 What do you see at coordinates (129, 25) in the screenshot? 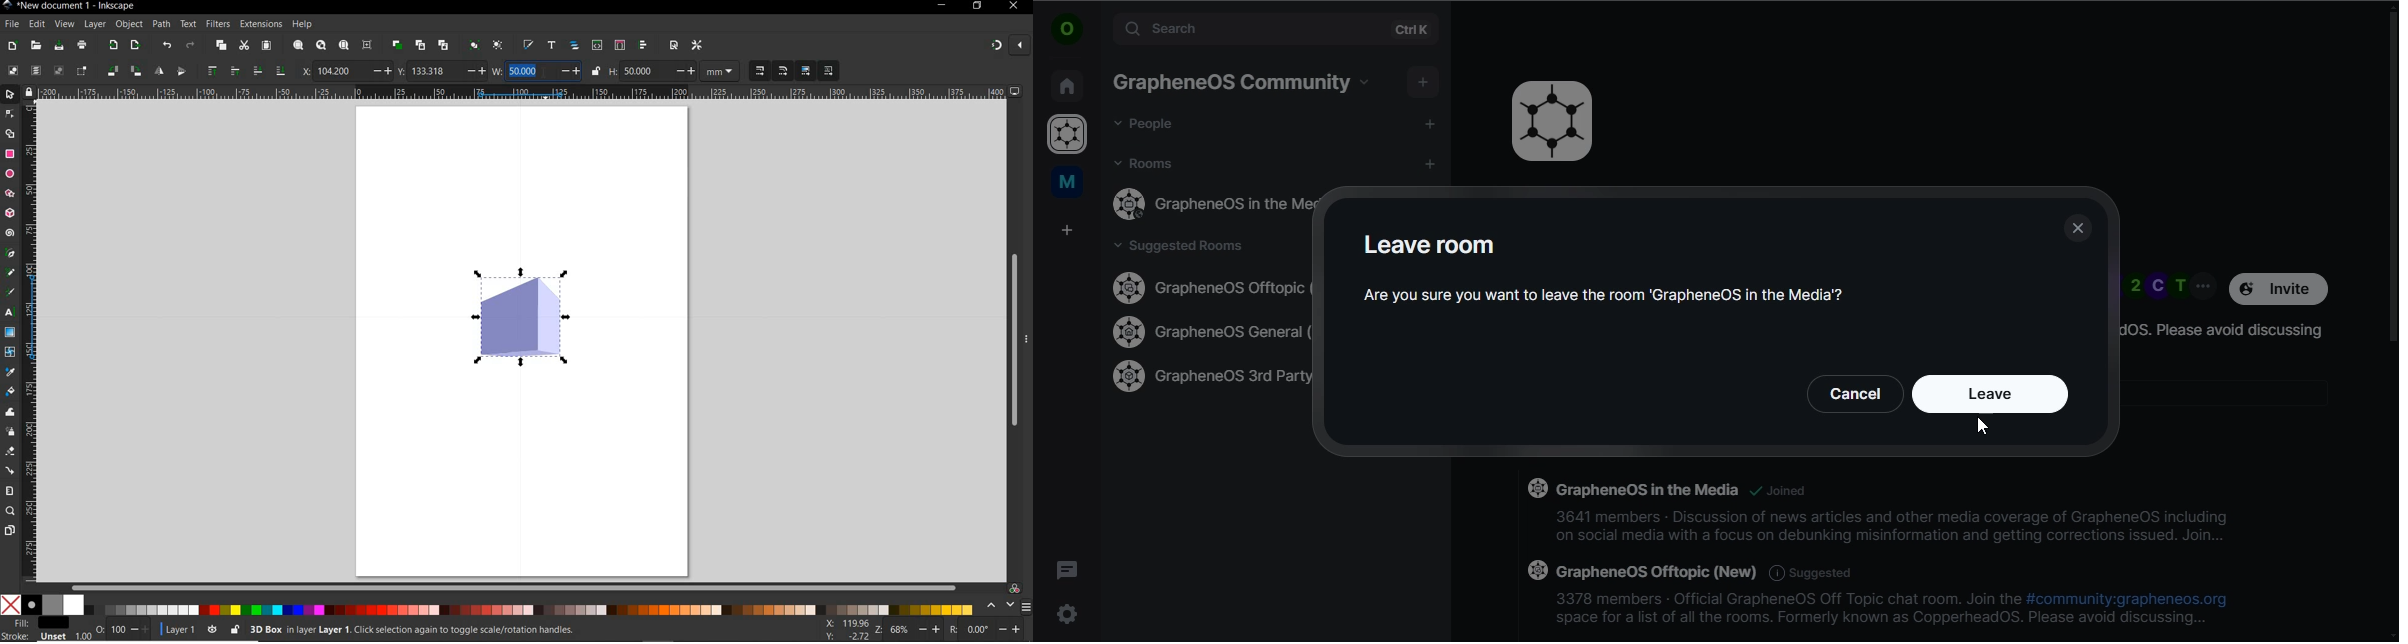
I see `object` at bounding box center [129, 25].